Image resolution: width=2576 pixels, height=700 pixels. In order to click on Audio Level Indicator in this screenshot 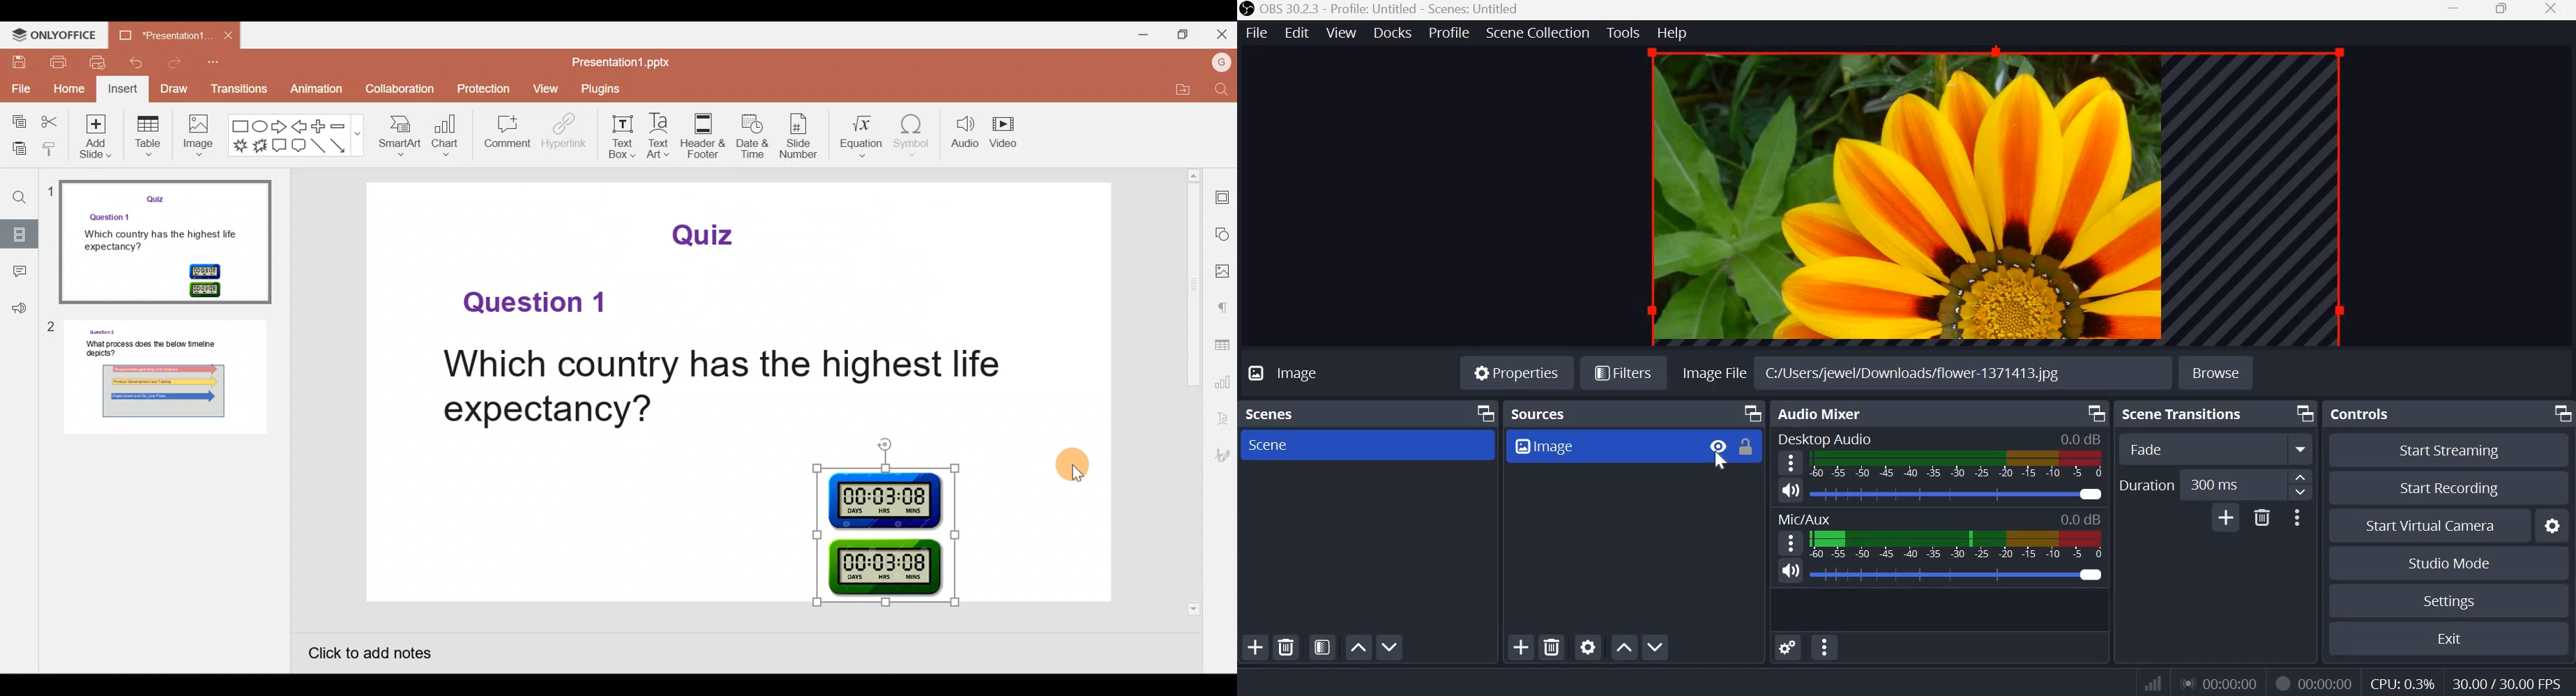, I will do `click(2081, 519)`.